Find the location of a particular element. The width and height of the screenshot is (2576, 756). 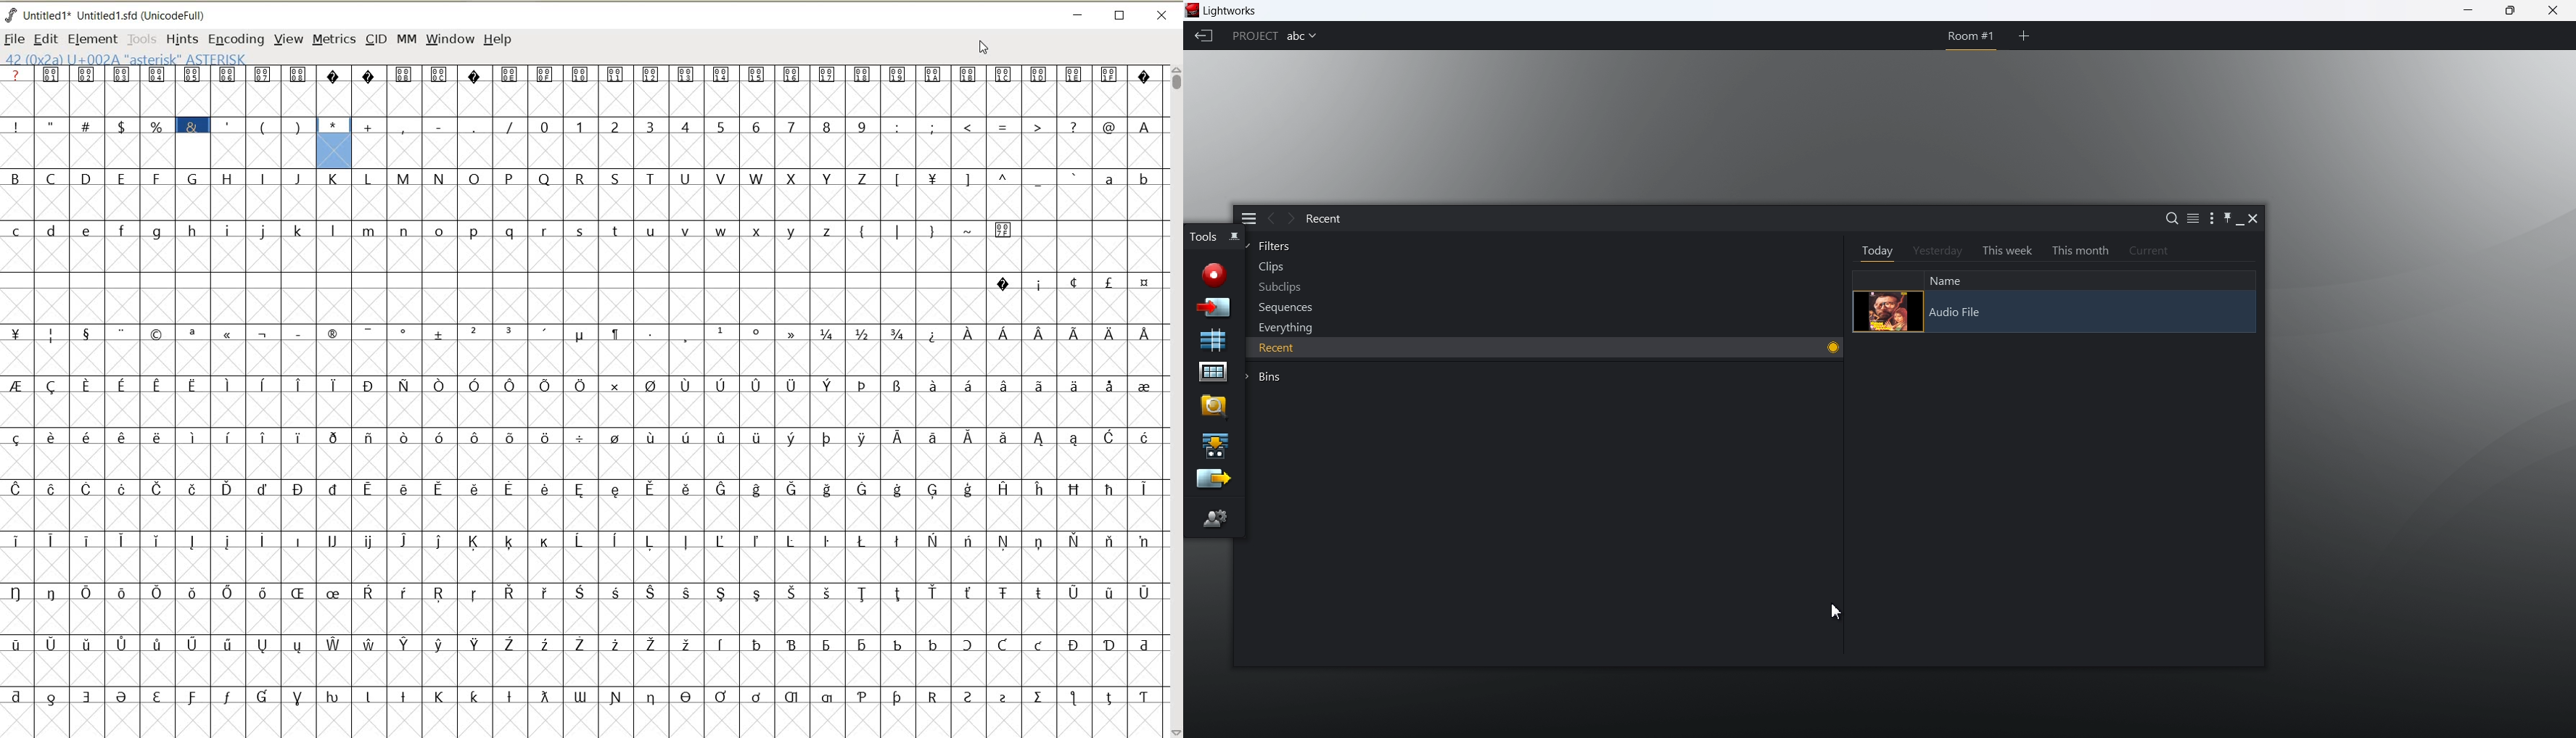

minimize is located at coordinates (2239, 220).